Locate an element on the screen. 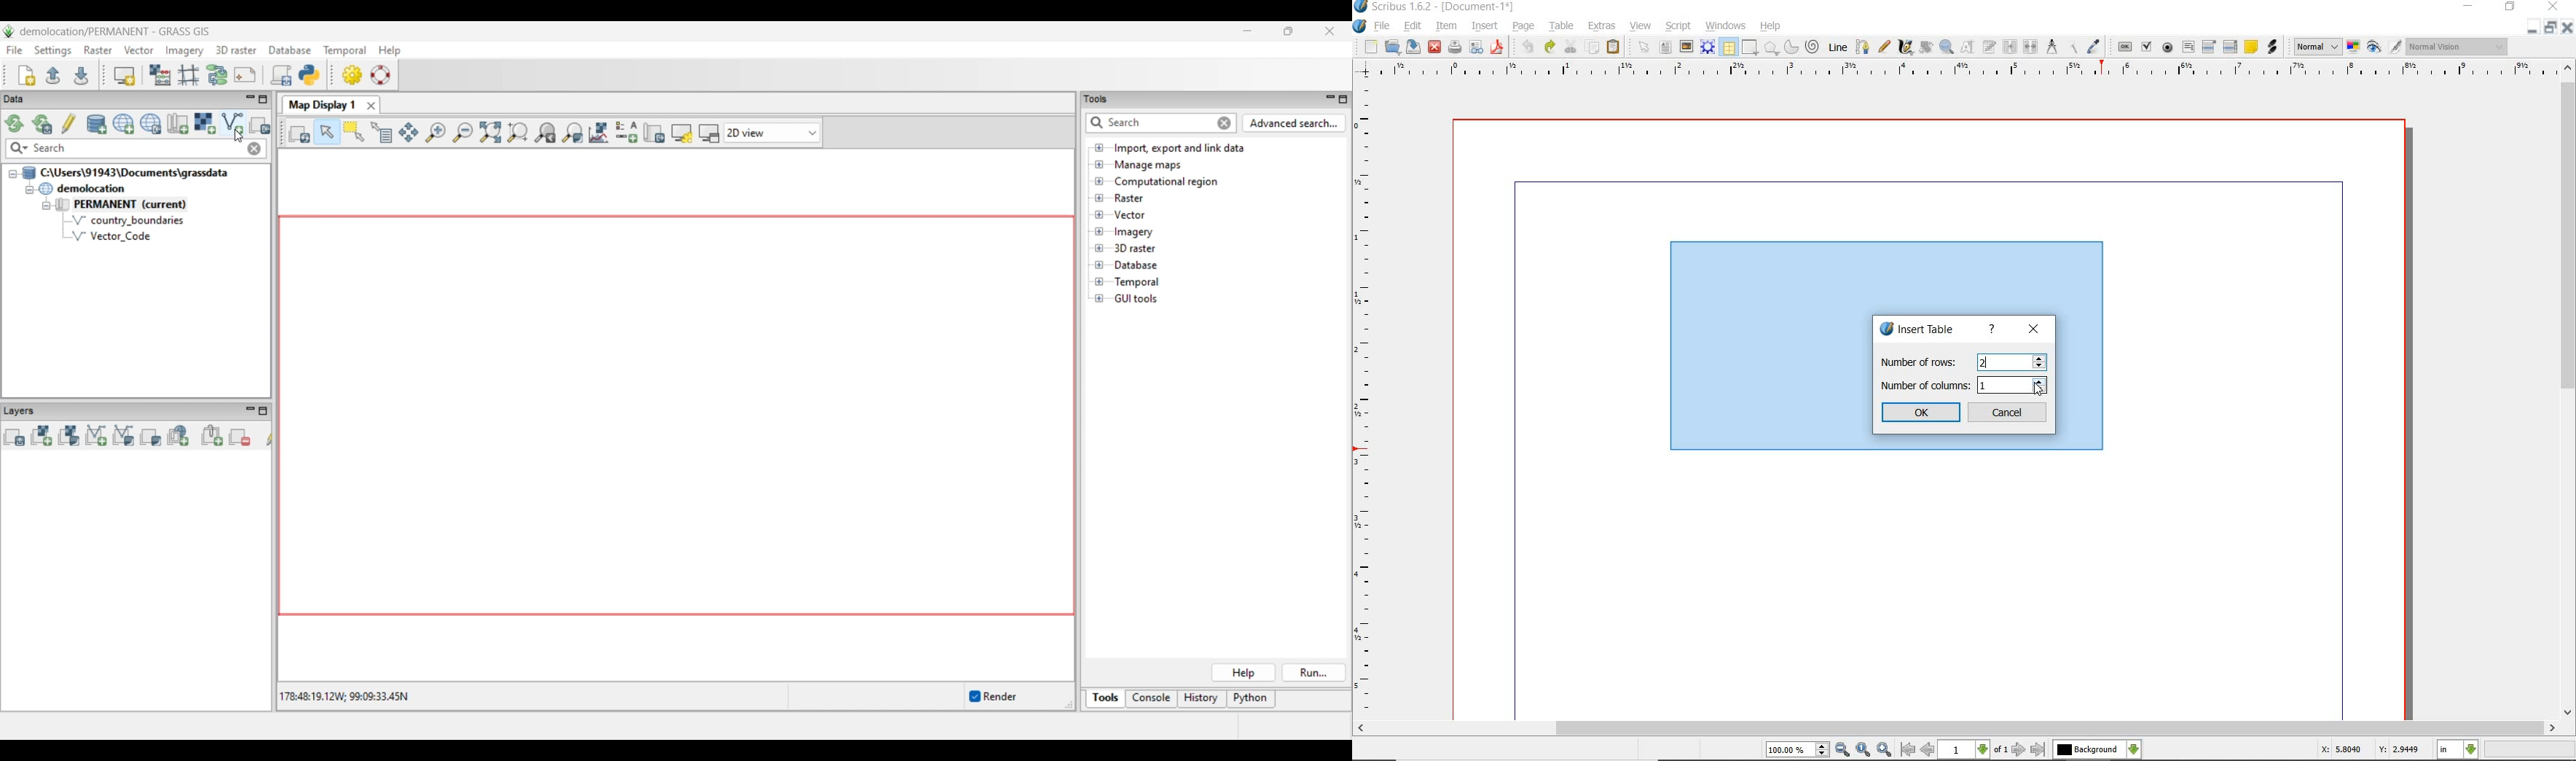 This screenshot has height=784, width=2576. zoom out is located at coordinates (1842, 750).